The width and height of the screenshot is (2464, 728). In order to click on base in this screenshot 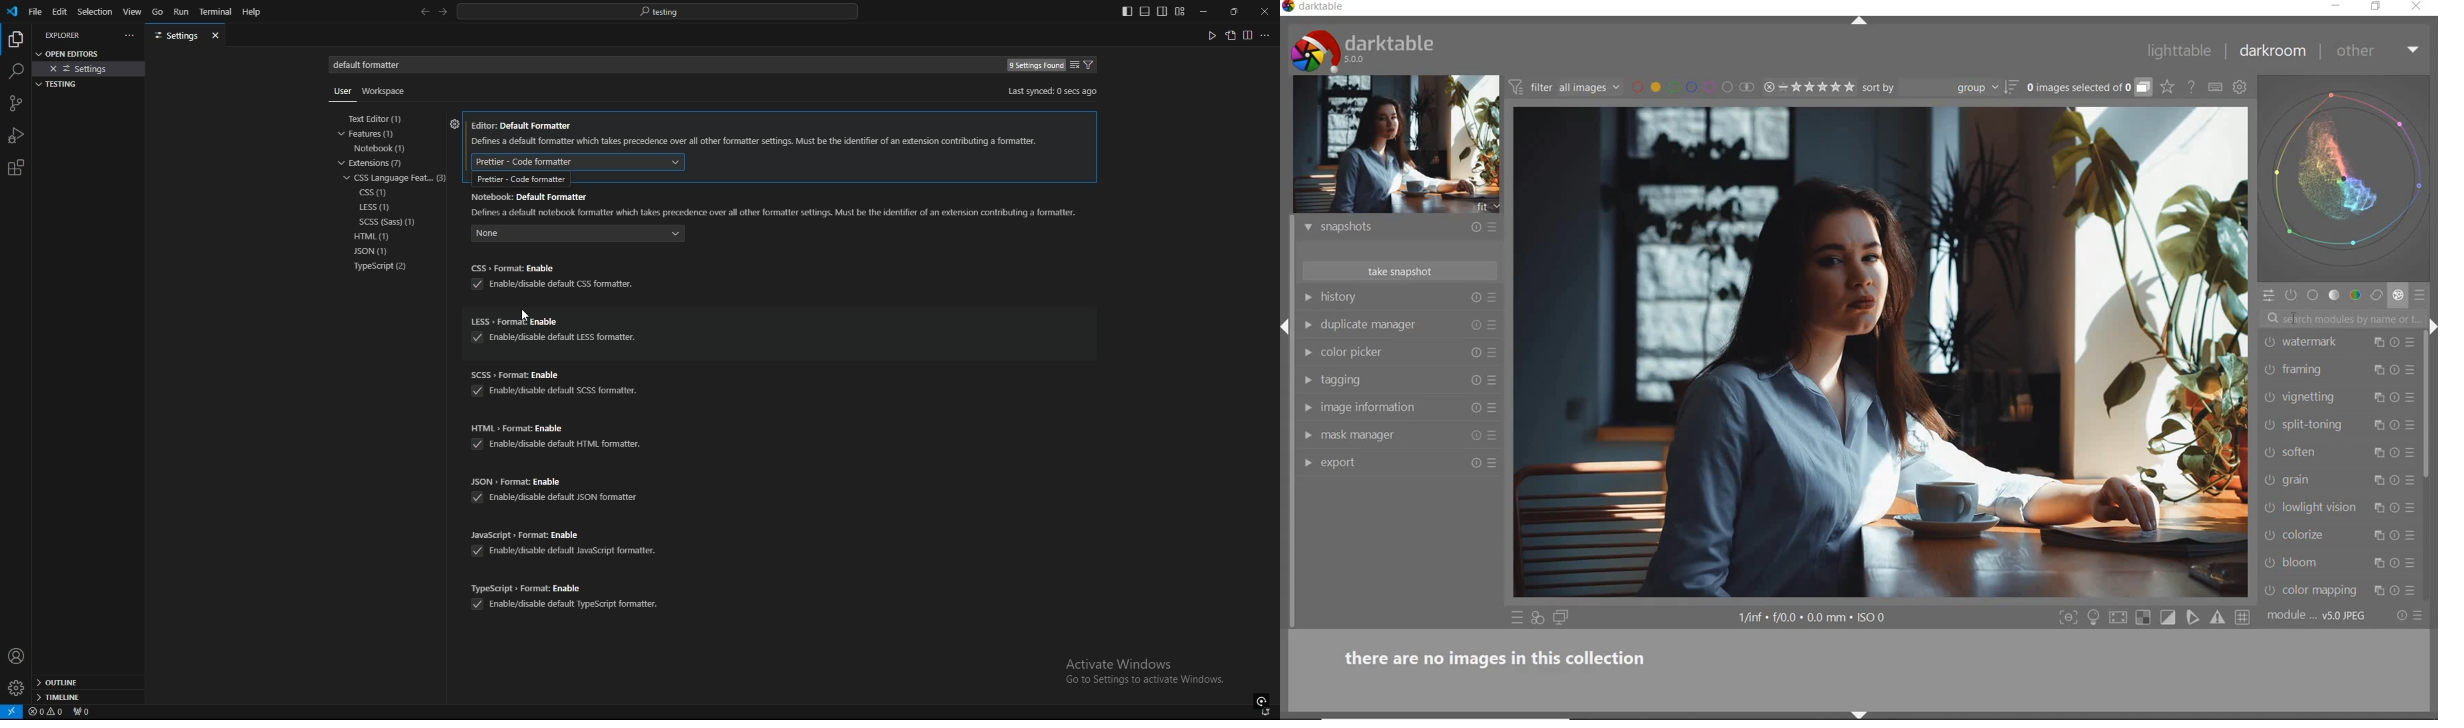, I will do `click(2314, 297)`.